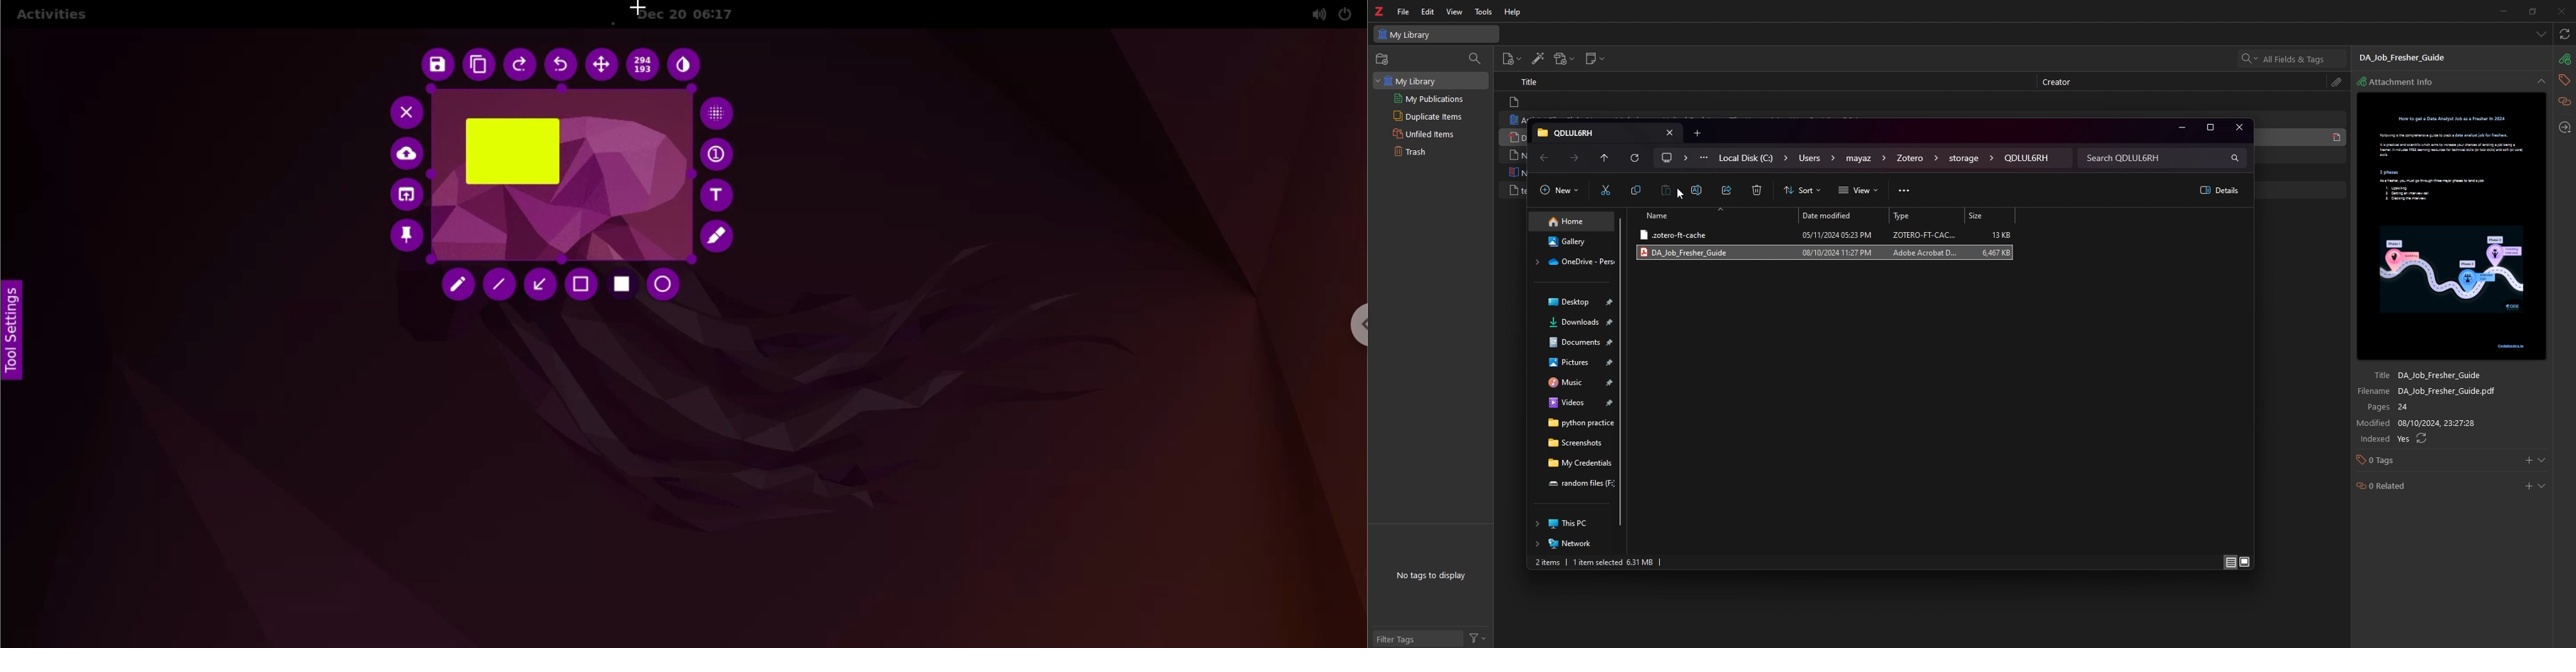 Image resolution: width=2576 pixels, height=672 pixels. I want to click on desktop, so click(1574, 302).